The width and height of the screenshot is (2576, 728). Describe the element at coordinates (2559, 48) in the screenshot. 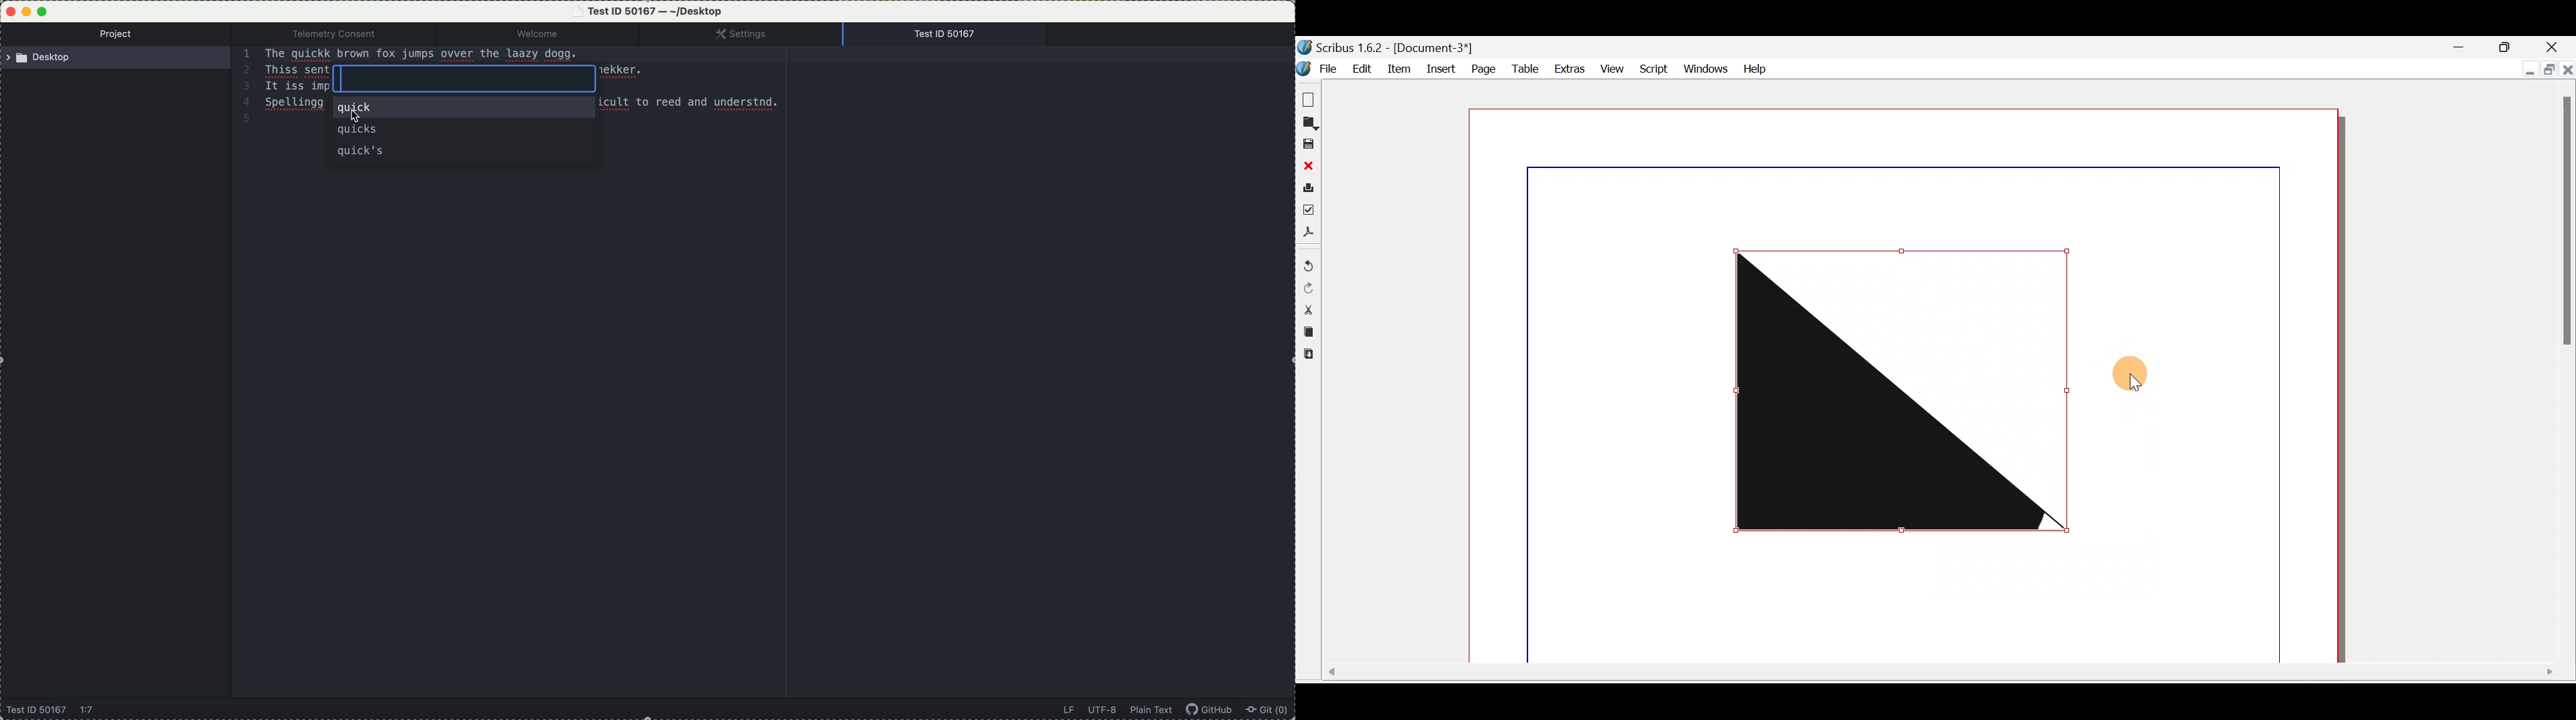

I see `Close` at that location.